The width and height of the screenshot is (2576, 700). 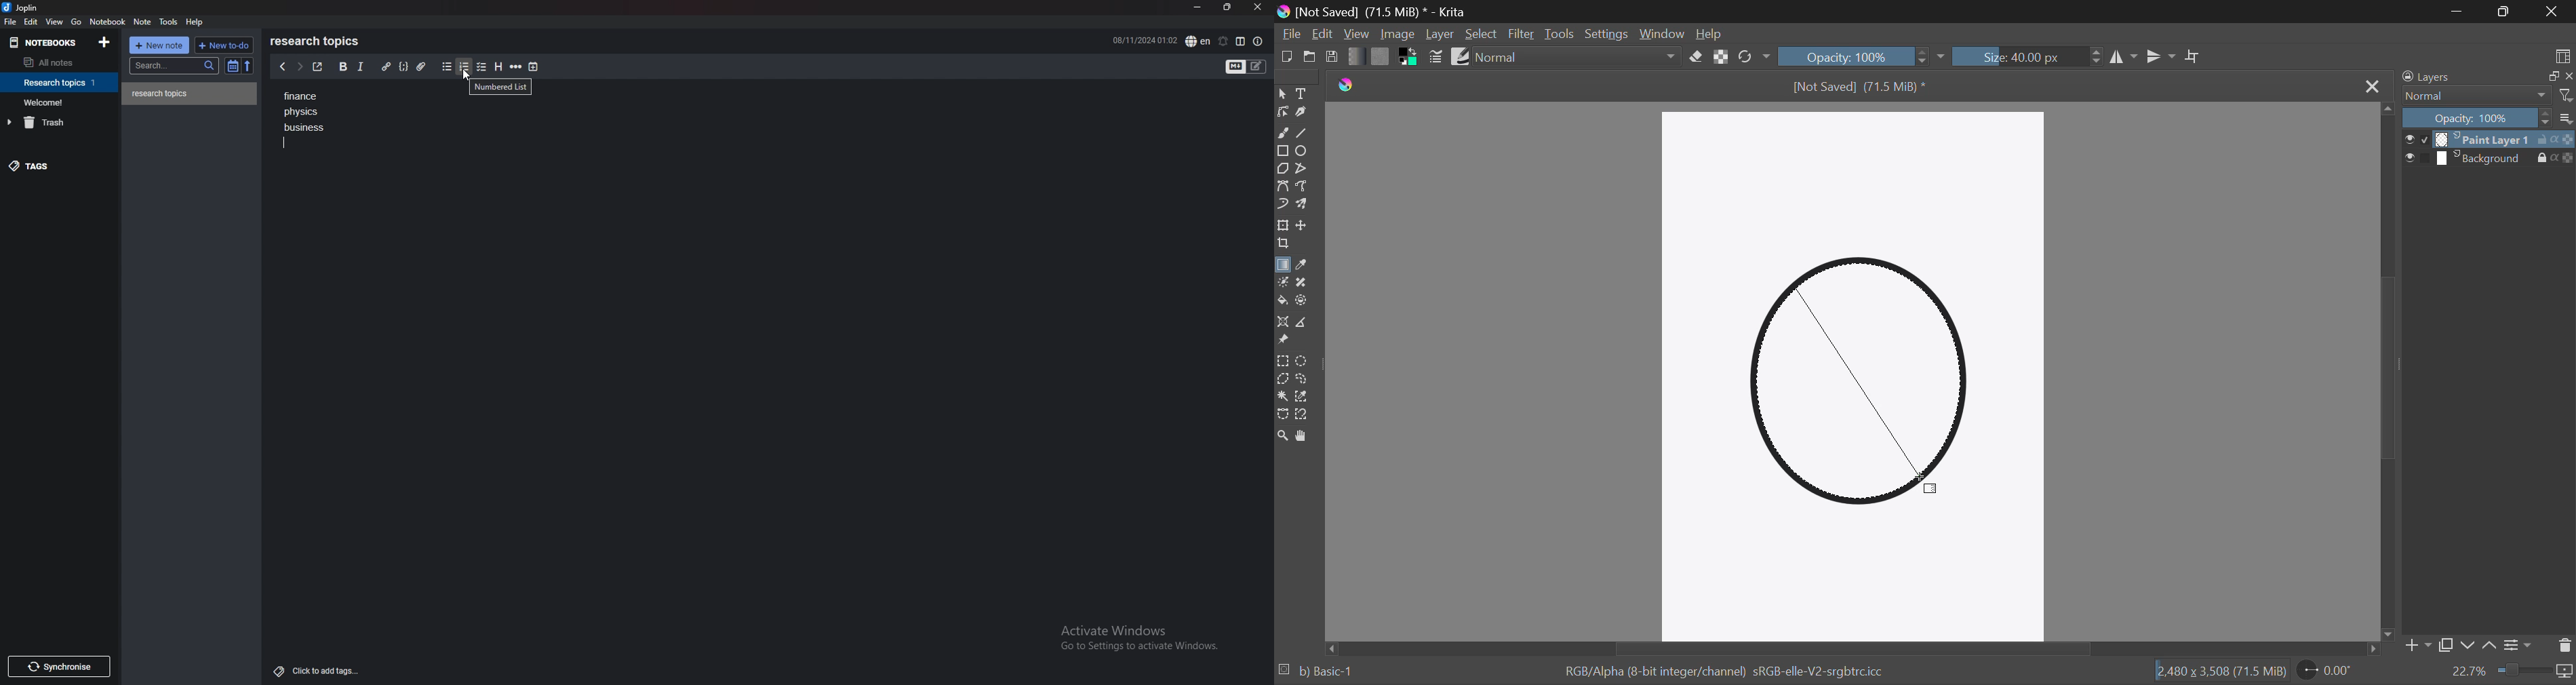 What do you see at coordinates (465, 67) in the screenshot?
I see `numbered list` at bounding box center [465, 67].